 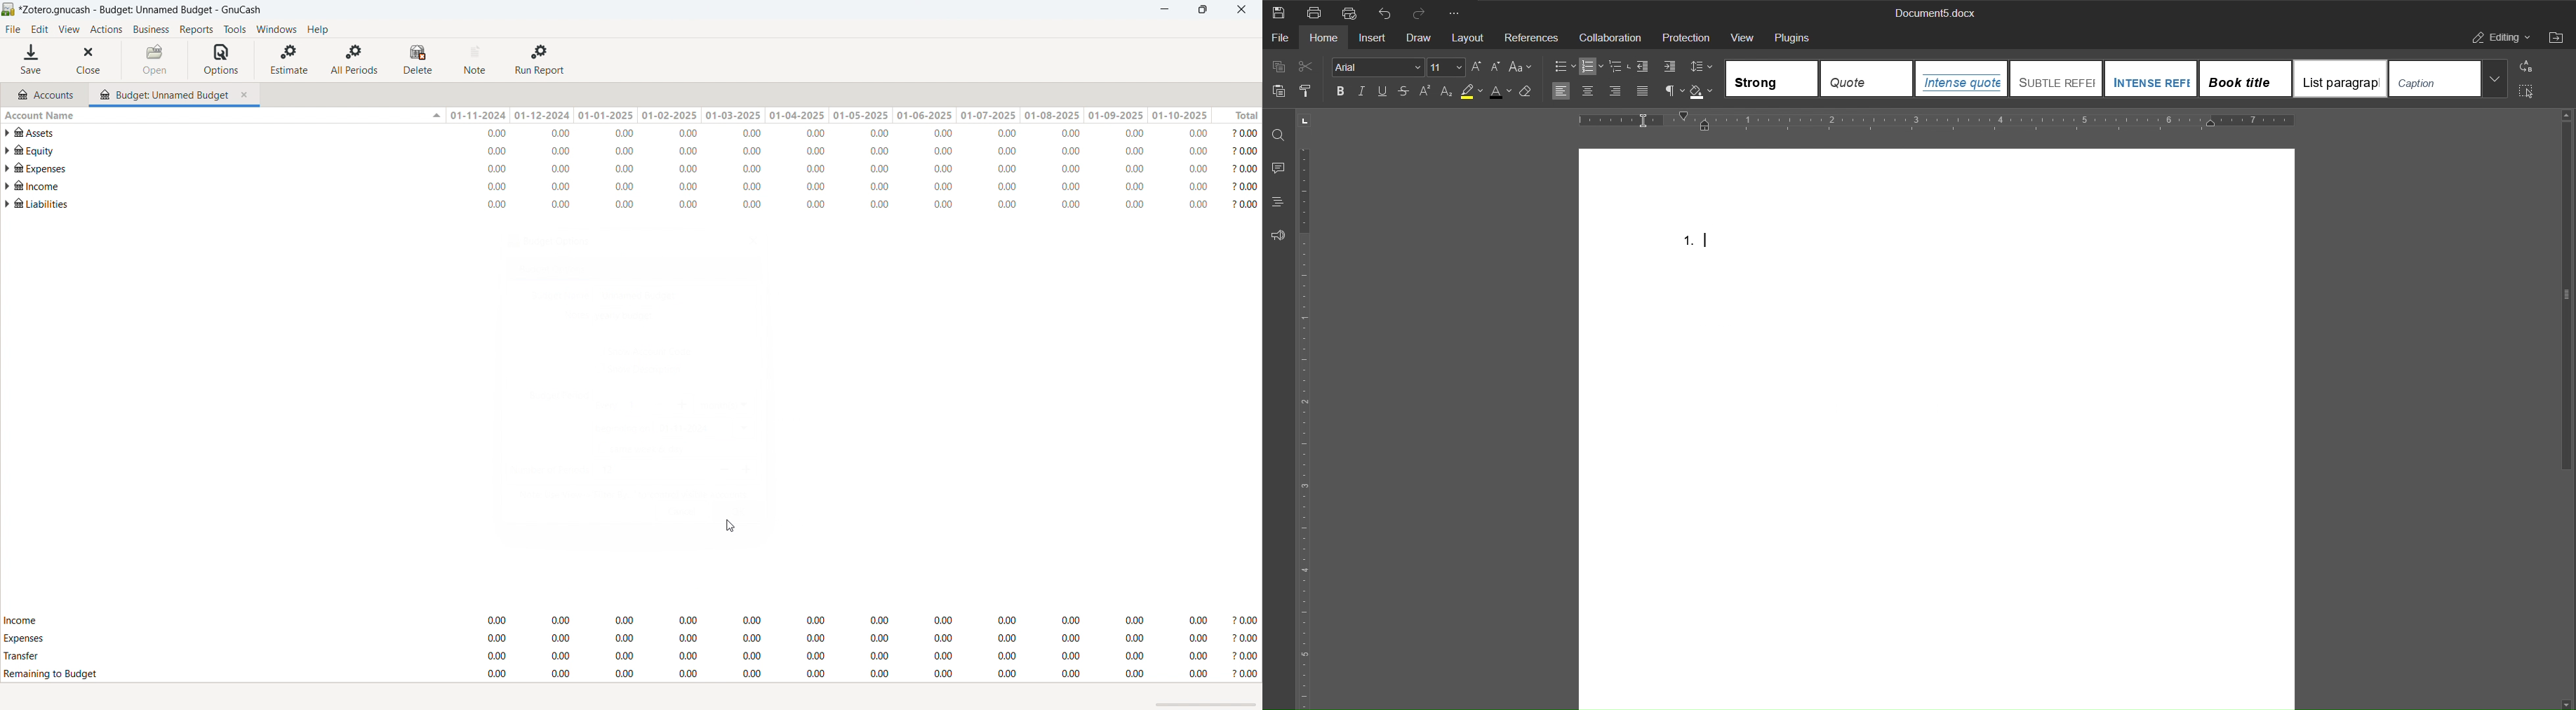 What do you see at coordinates (277, 30) in the screenshot?
I see `windows` at bounding box center [277, 30].